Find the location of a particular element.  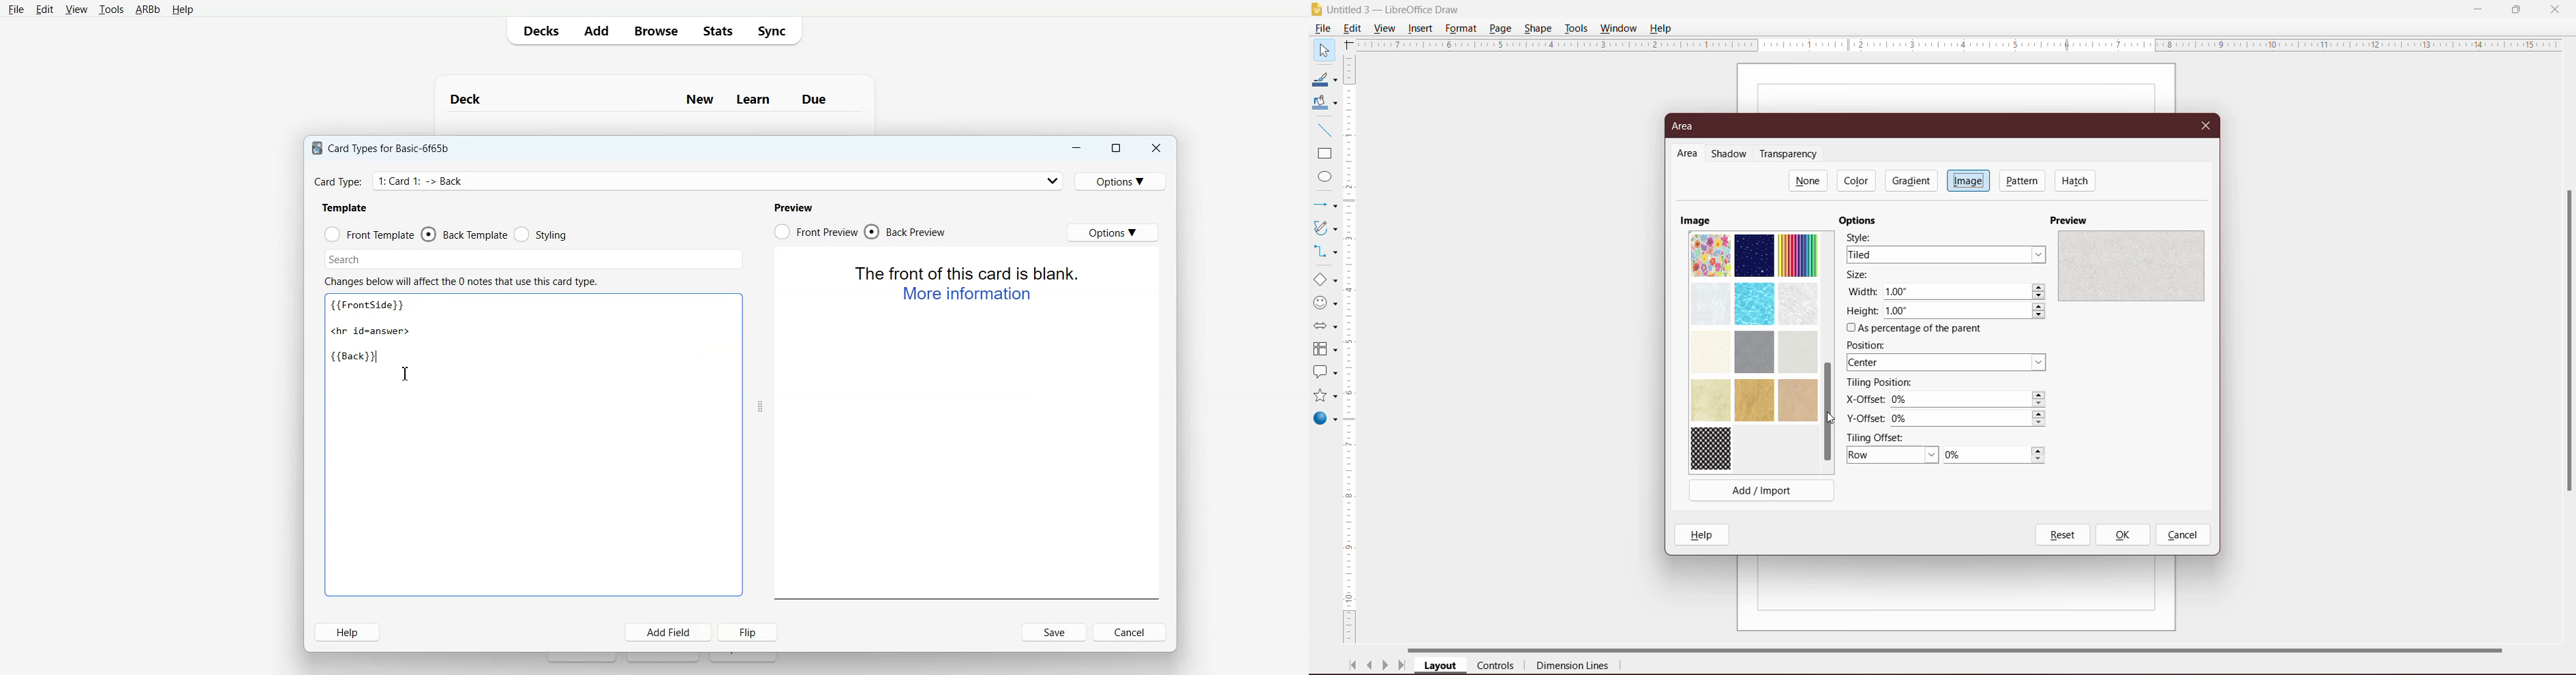

Cursor is located at coordinates (1835, 419).